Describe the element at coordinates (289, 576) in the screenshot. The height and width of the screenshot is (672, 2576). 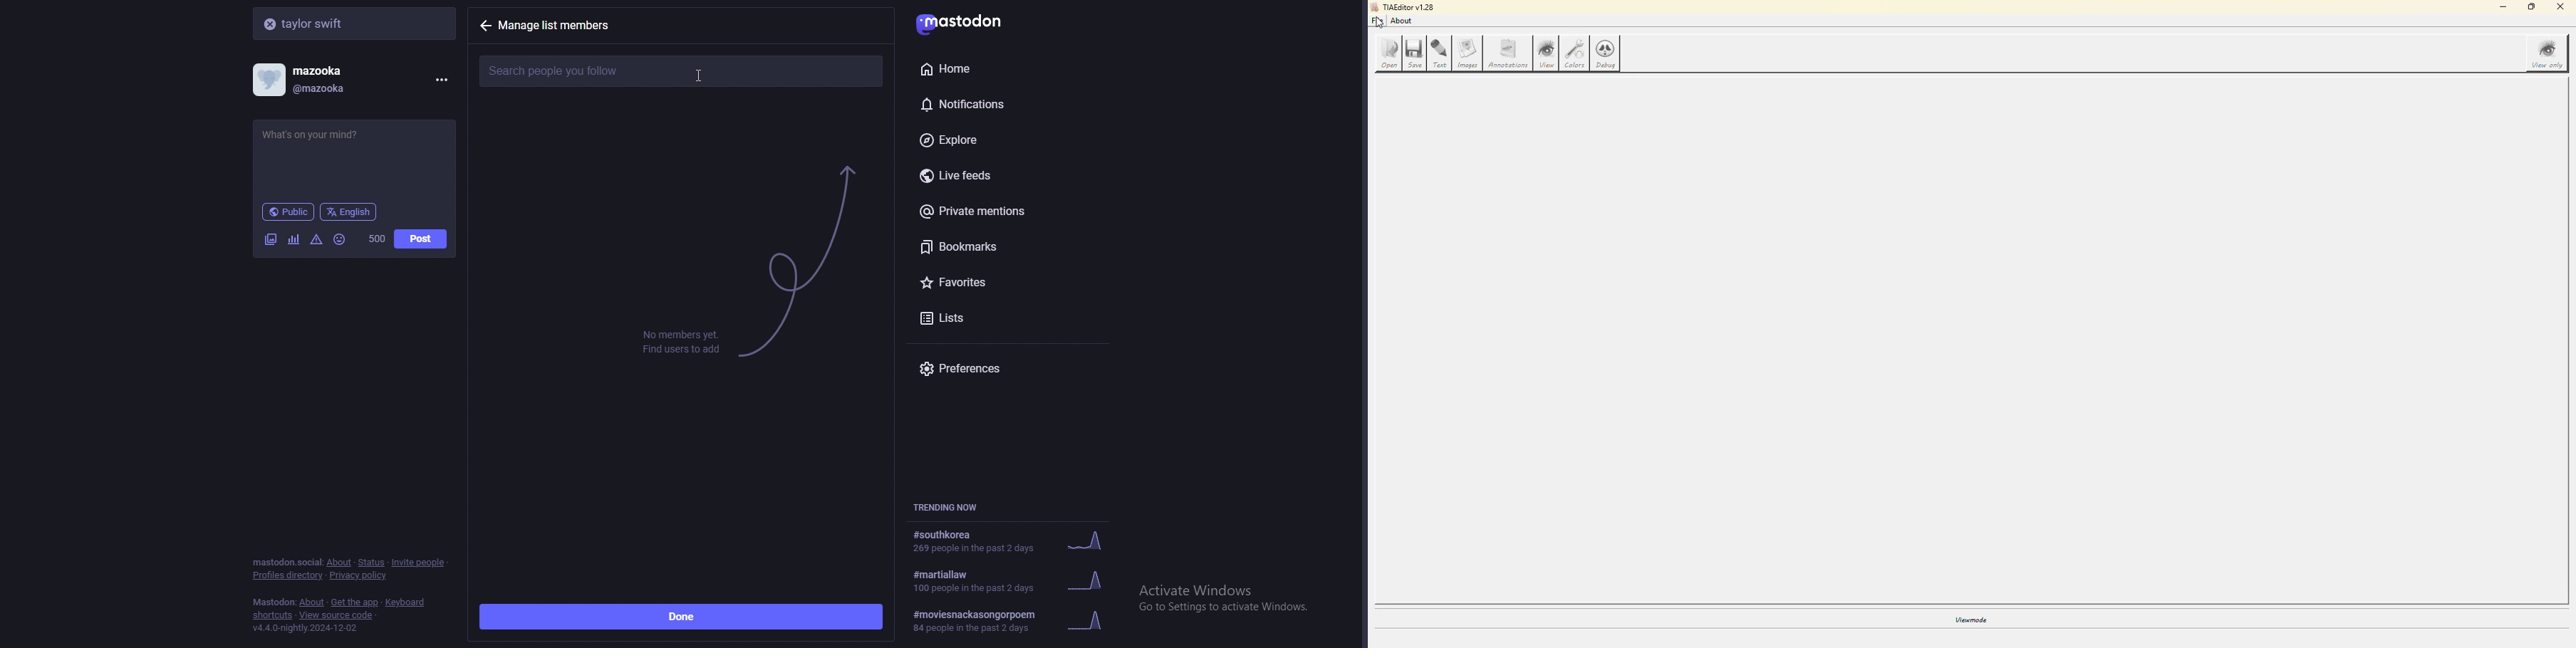
I see `profiles directory` at that location.